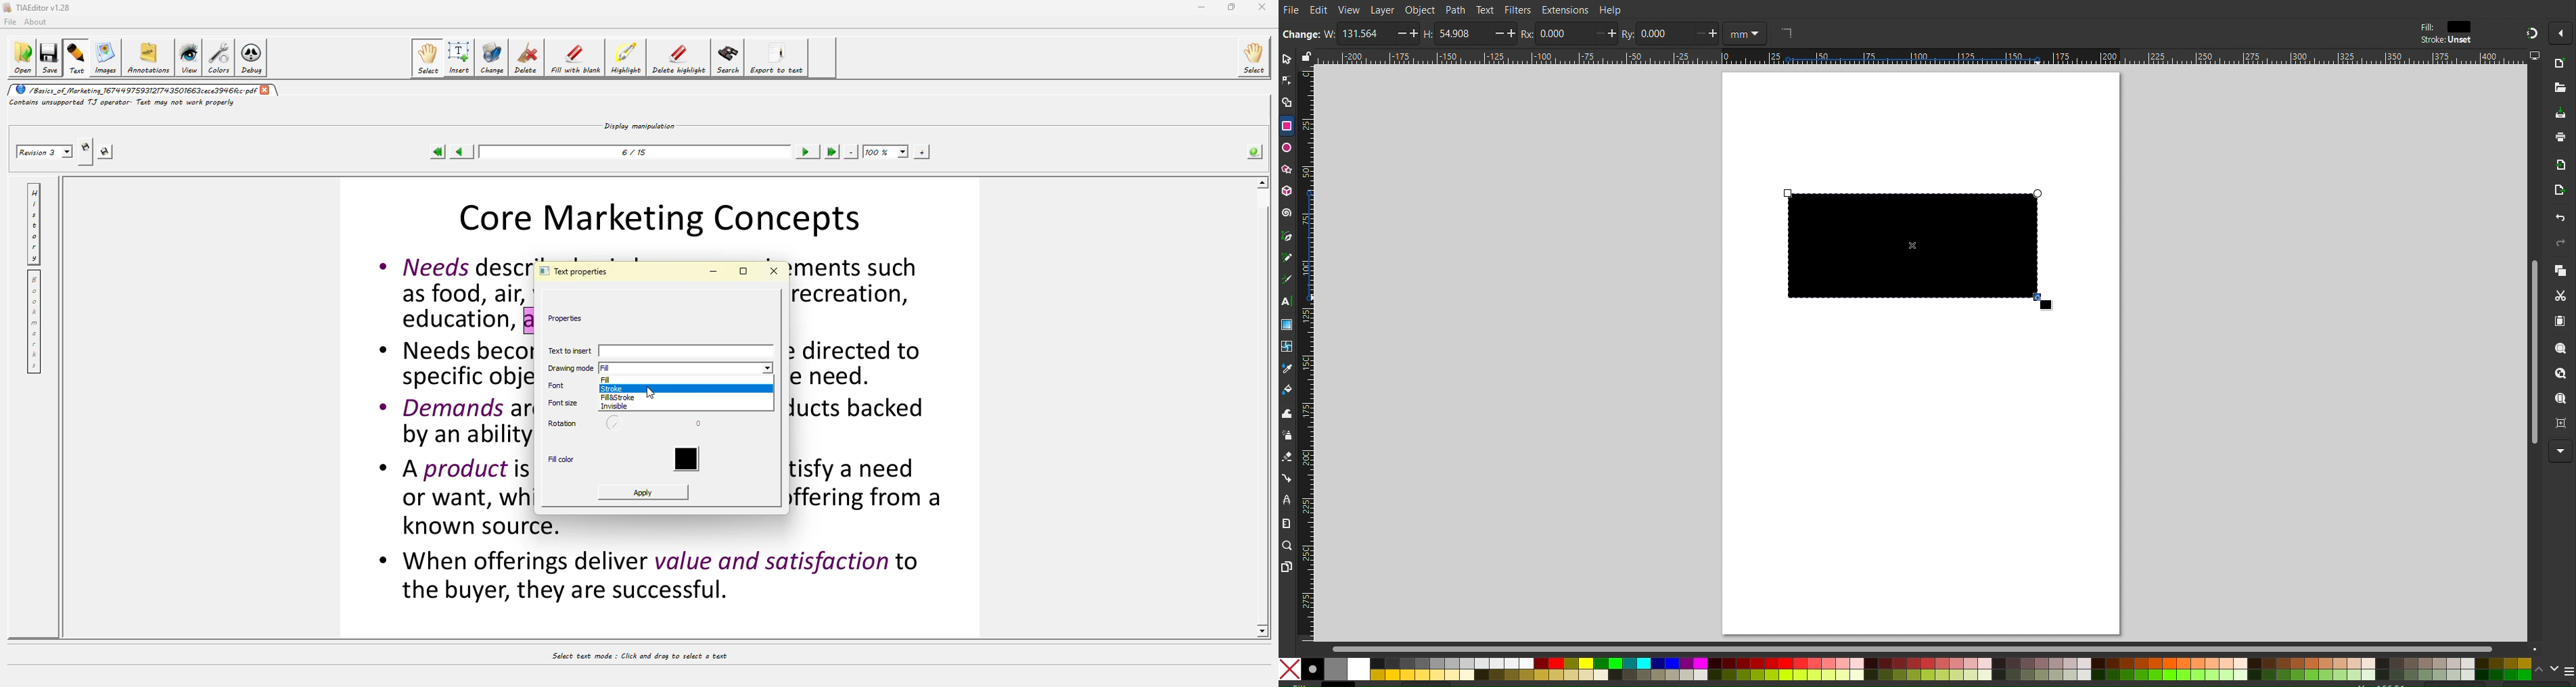 This screenshot has width=2576, height=700. I want to click on Tweak Tool, so click(1287, 416).